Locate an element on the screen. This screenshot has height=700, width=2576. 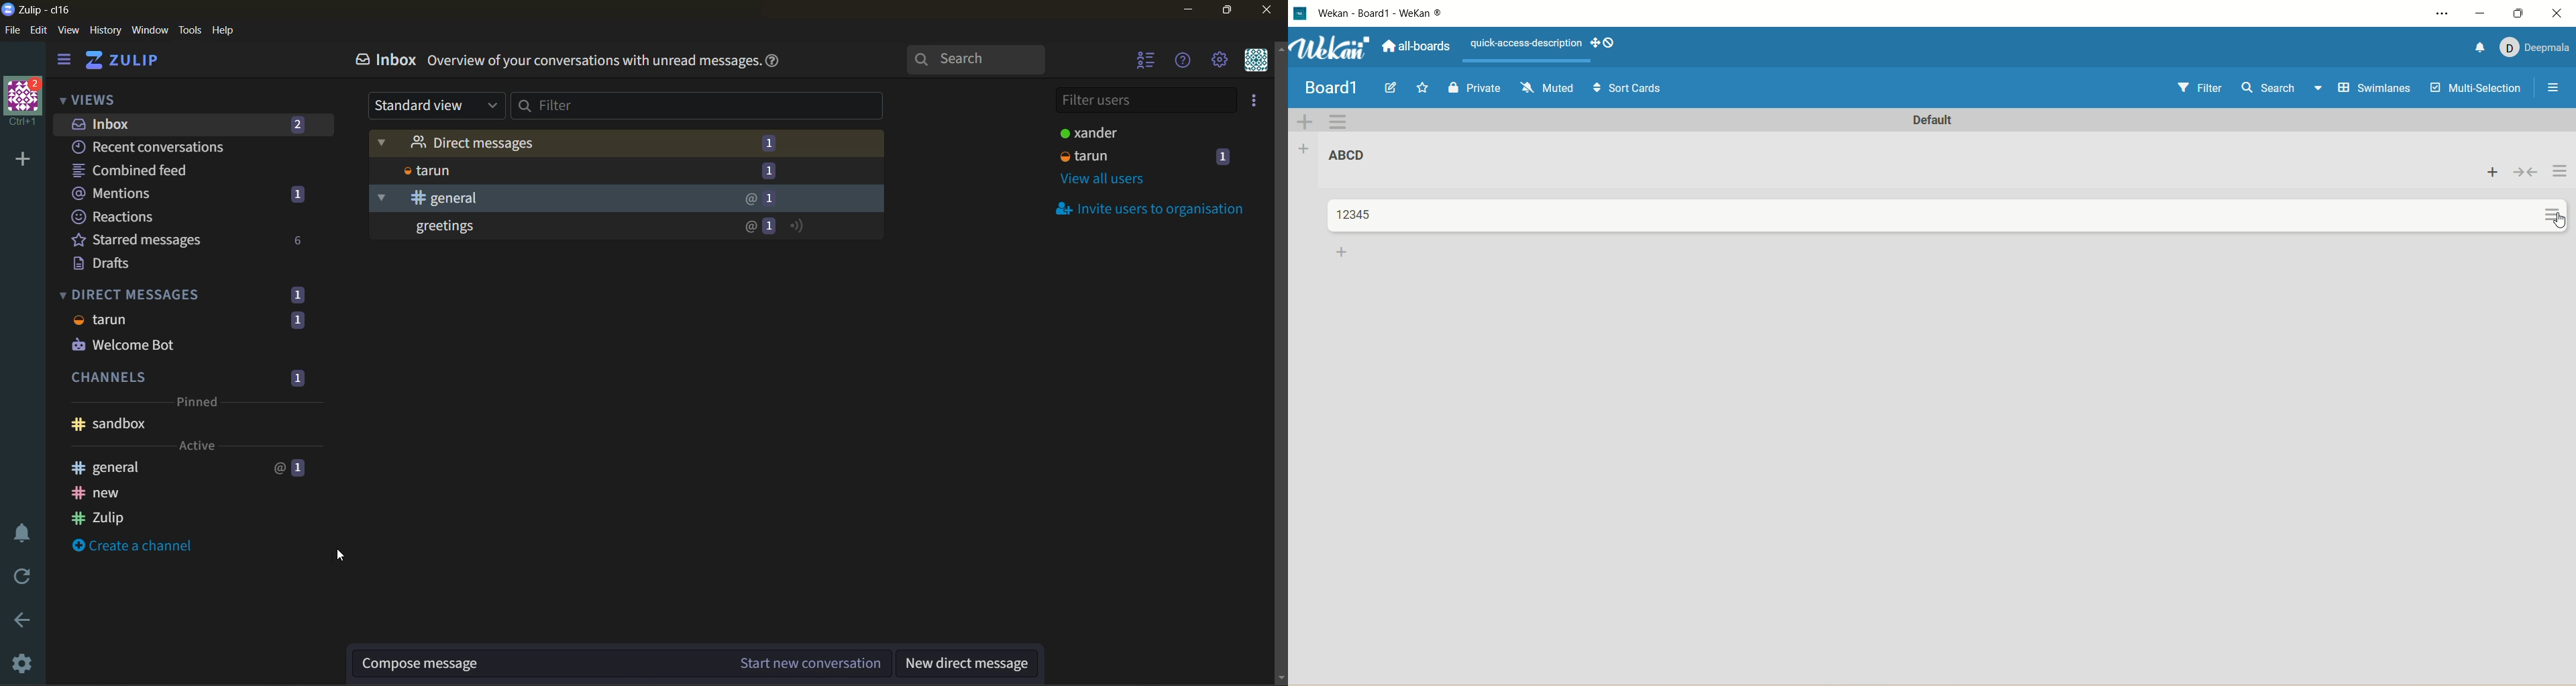
favorite is located at coordinates (1424, 87).